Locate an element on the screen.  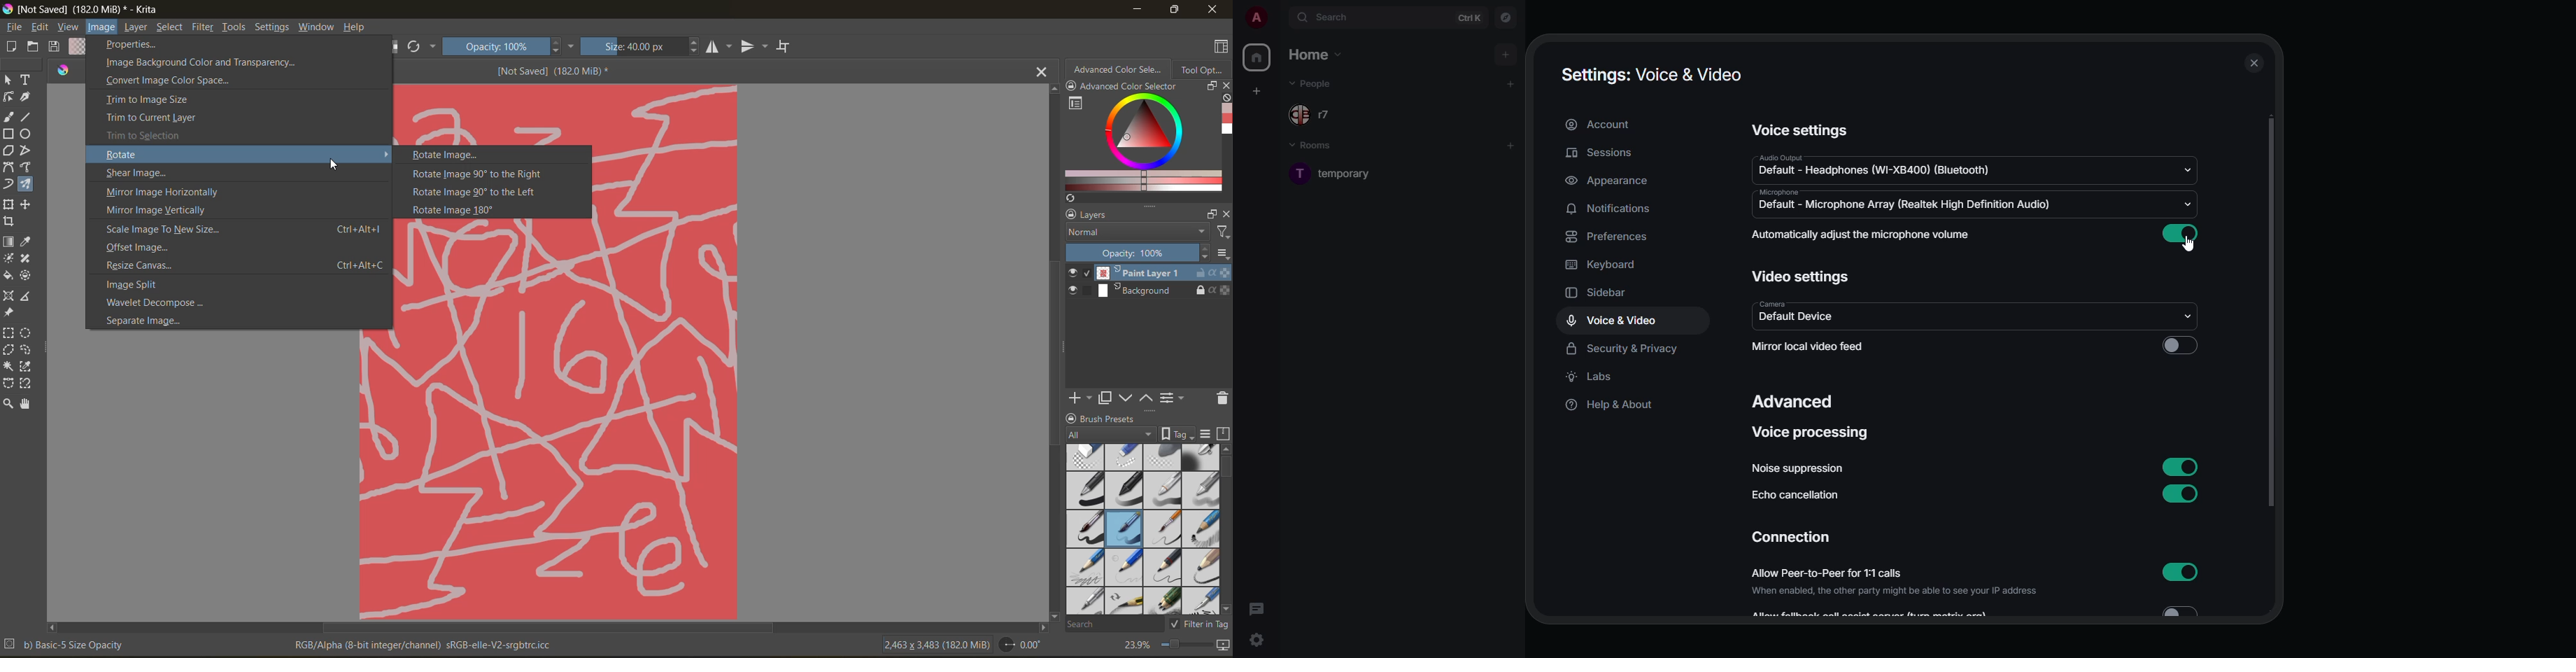
help & about is located at coordinates (1612, 407).